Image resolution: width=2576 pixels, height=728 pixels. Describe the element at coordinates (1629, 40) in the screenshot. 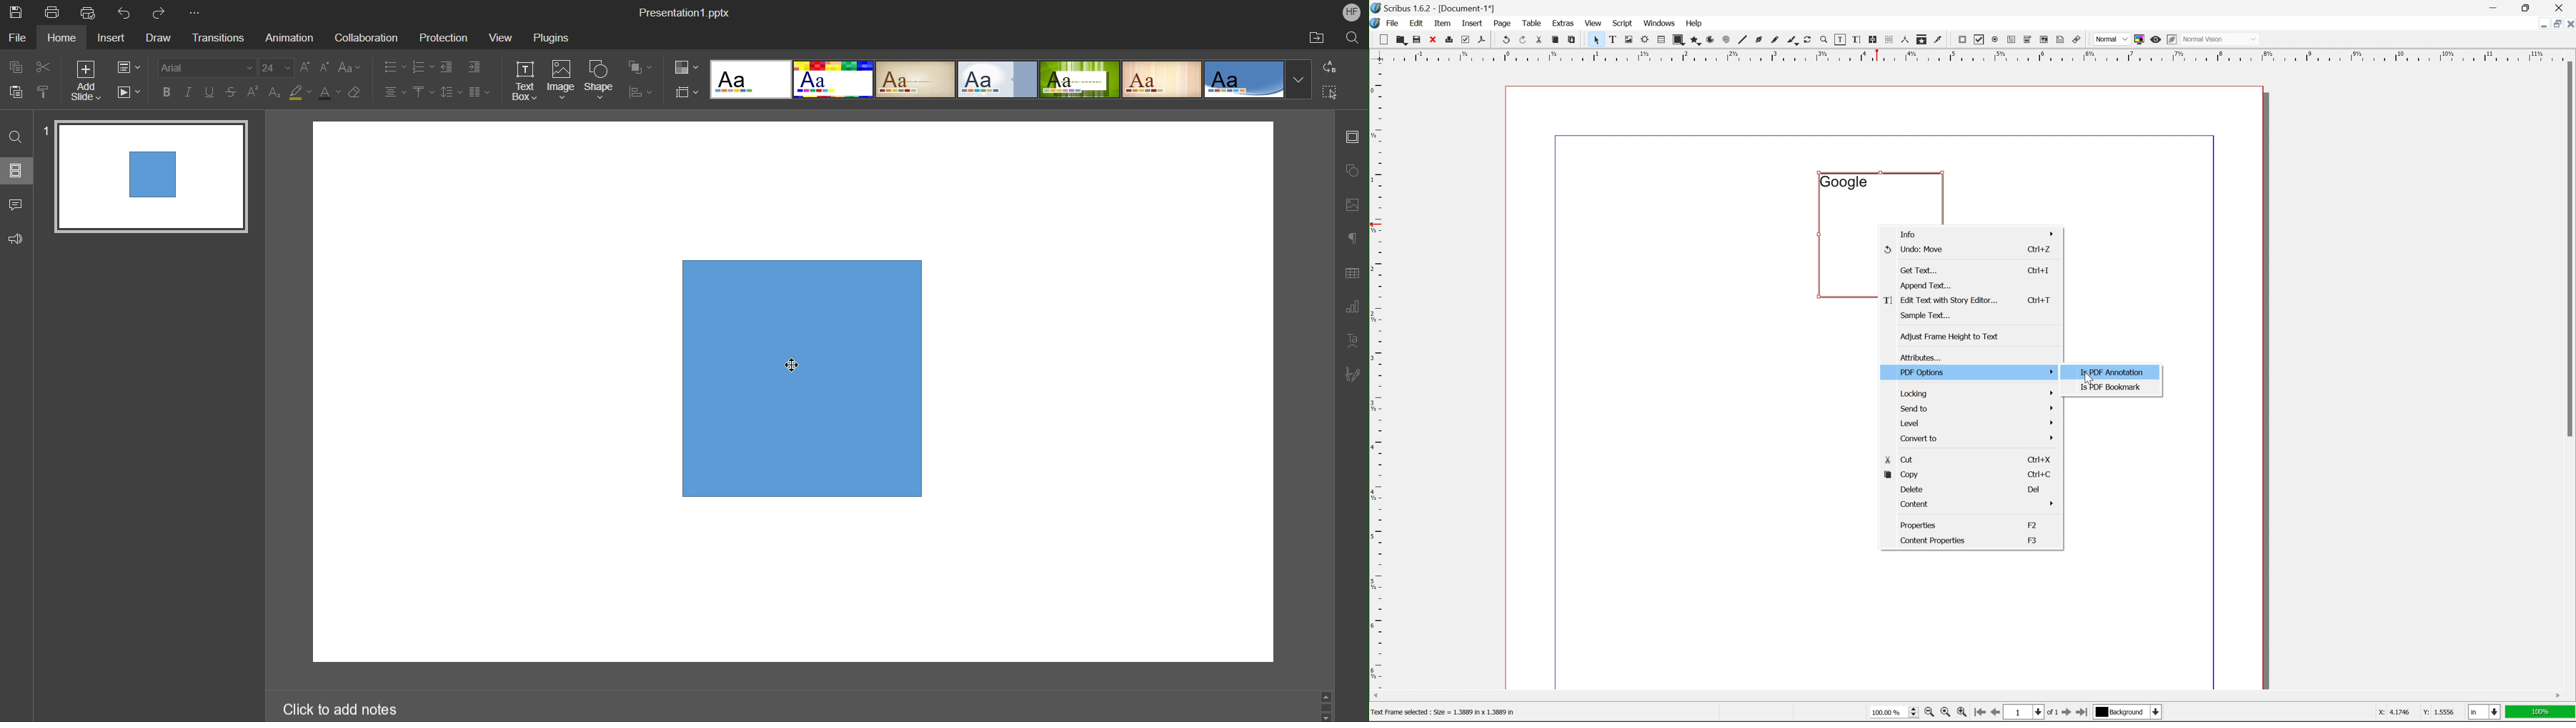

I see `image frame` at that location.